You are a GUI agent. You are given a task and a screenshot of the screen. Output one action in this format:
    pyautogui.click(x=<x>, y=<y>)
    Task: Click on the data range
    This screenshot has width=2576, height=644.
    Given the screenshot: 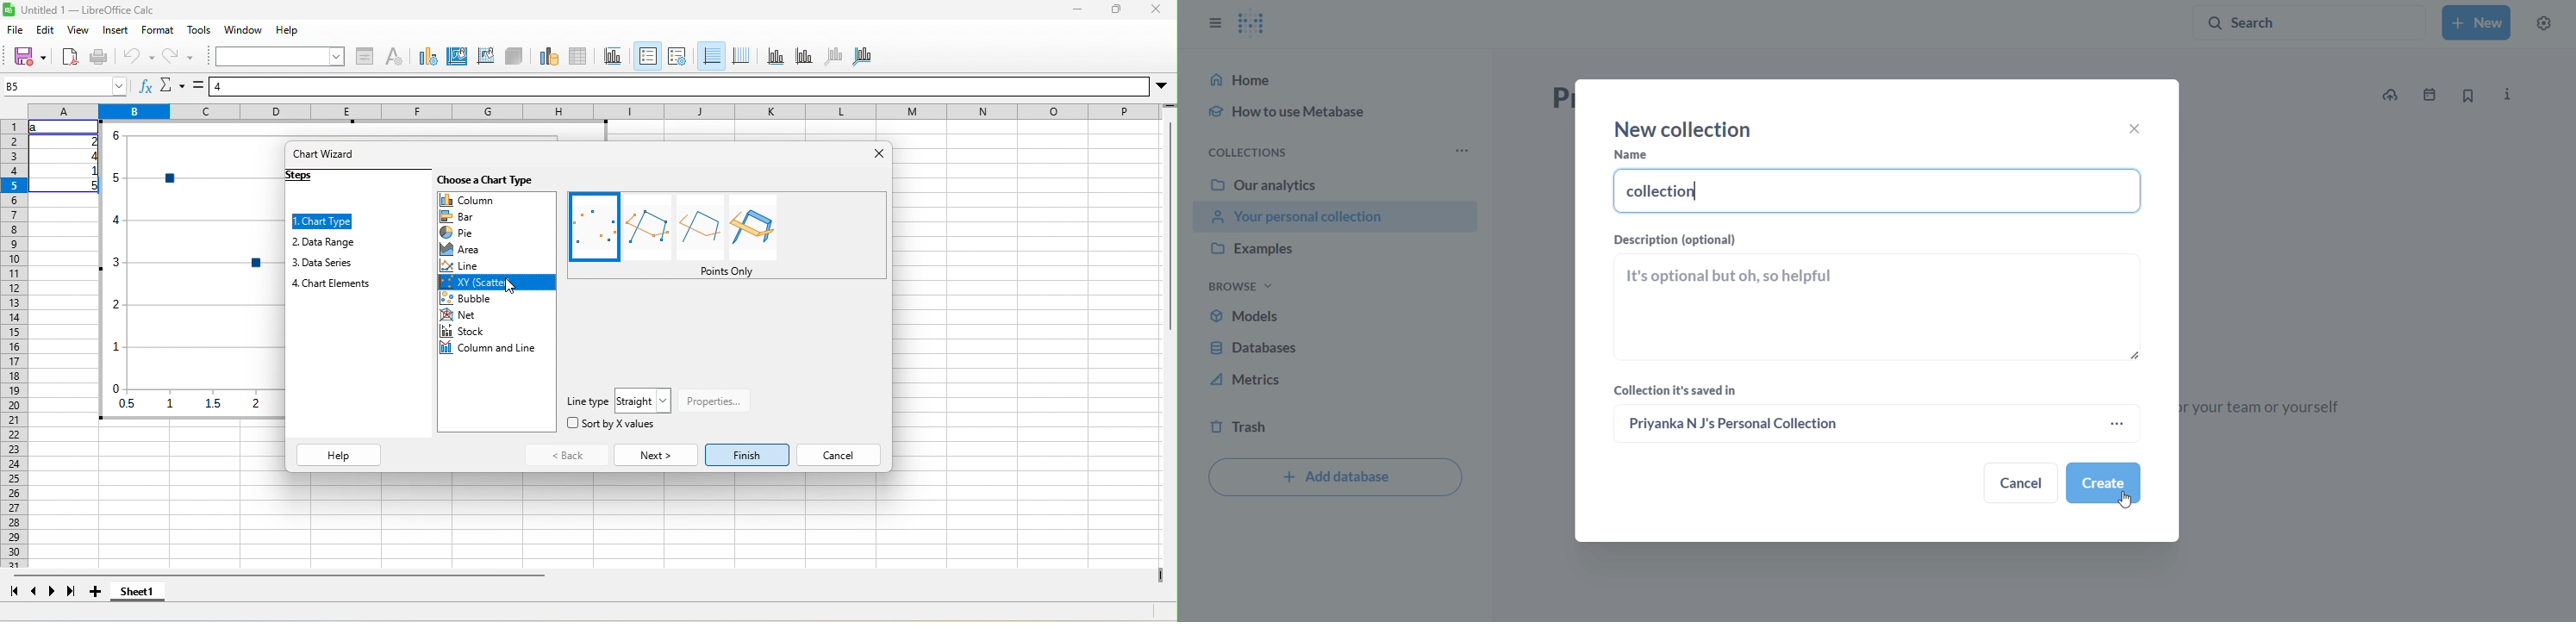 What is the action you would take?
    pyautogui.click(x=550, y=58)
    